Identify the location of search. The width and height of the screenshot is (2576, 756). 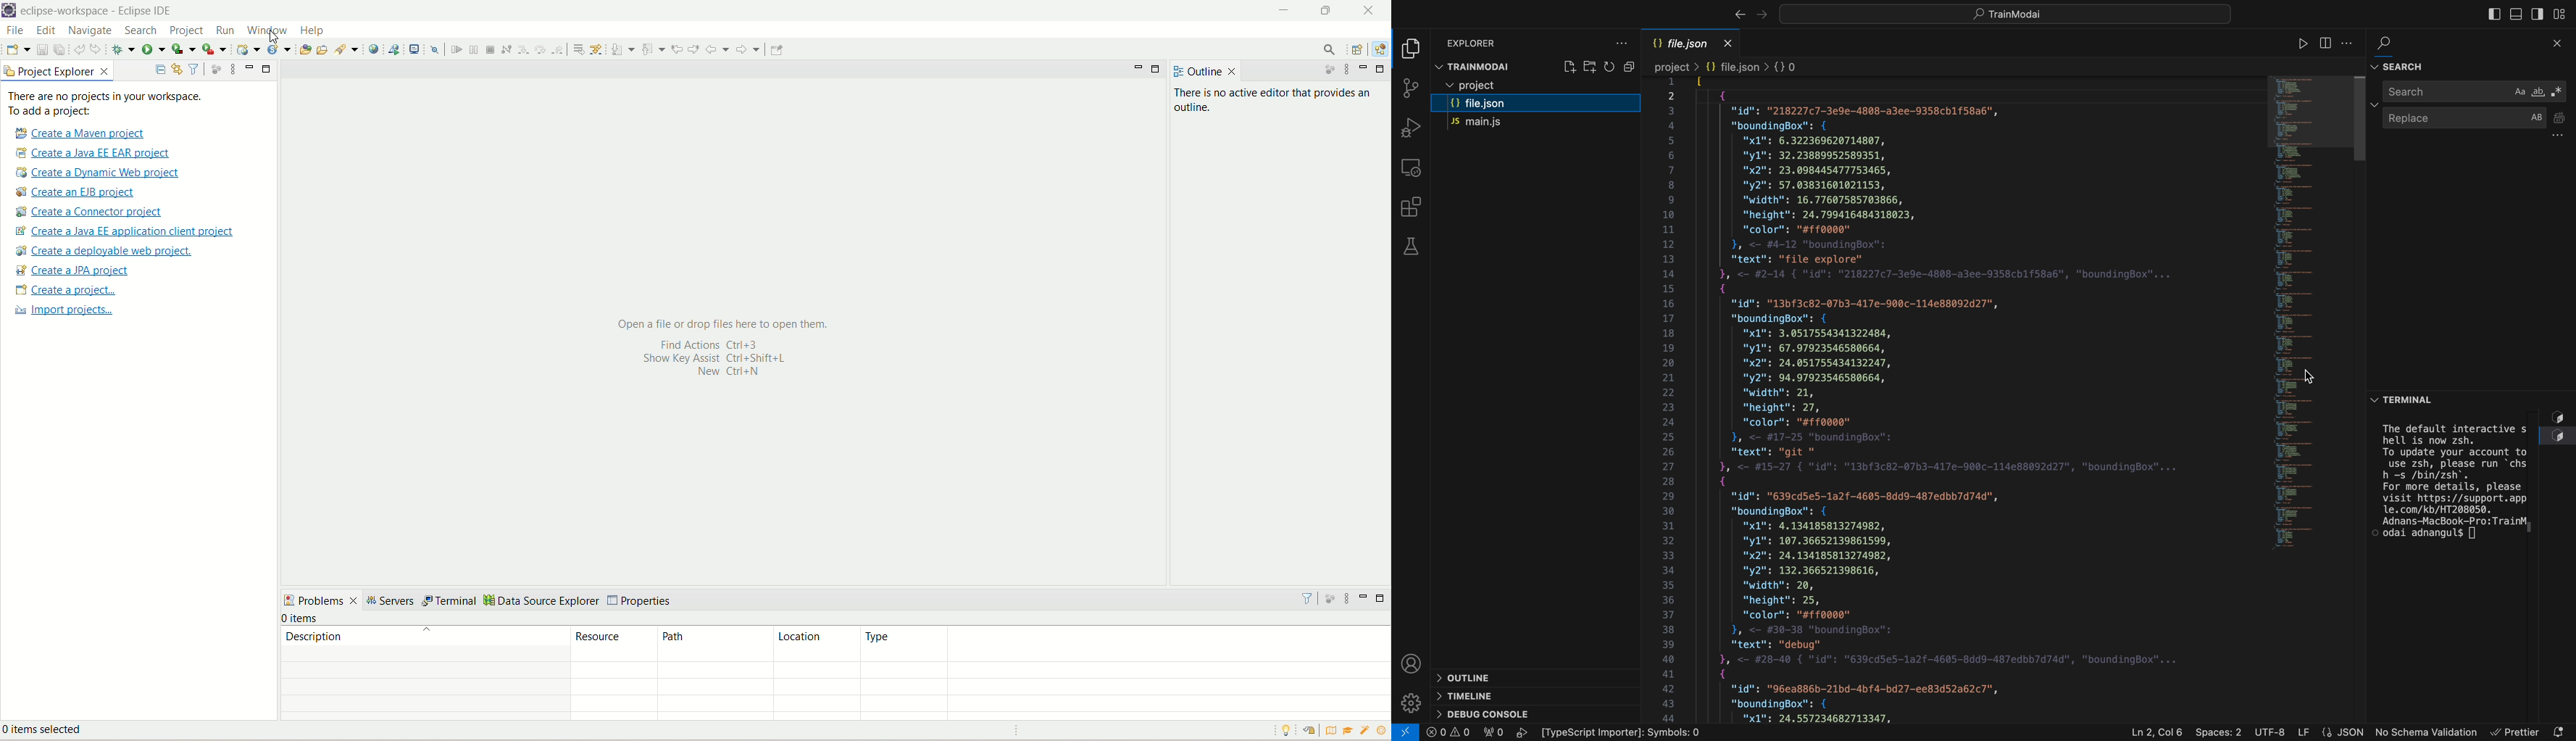
(348, 49).